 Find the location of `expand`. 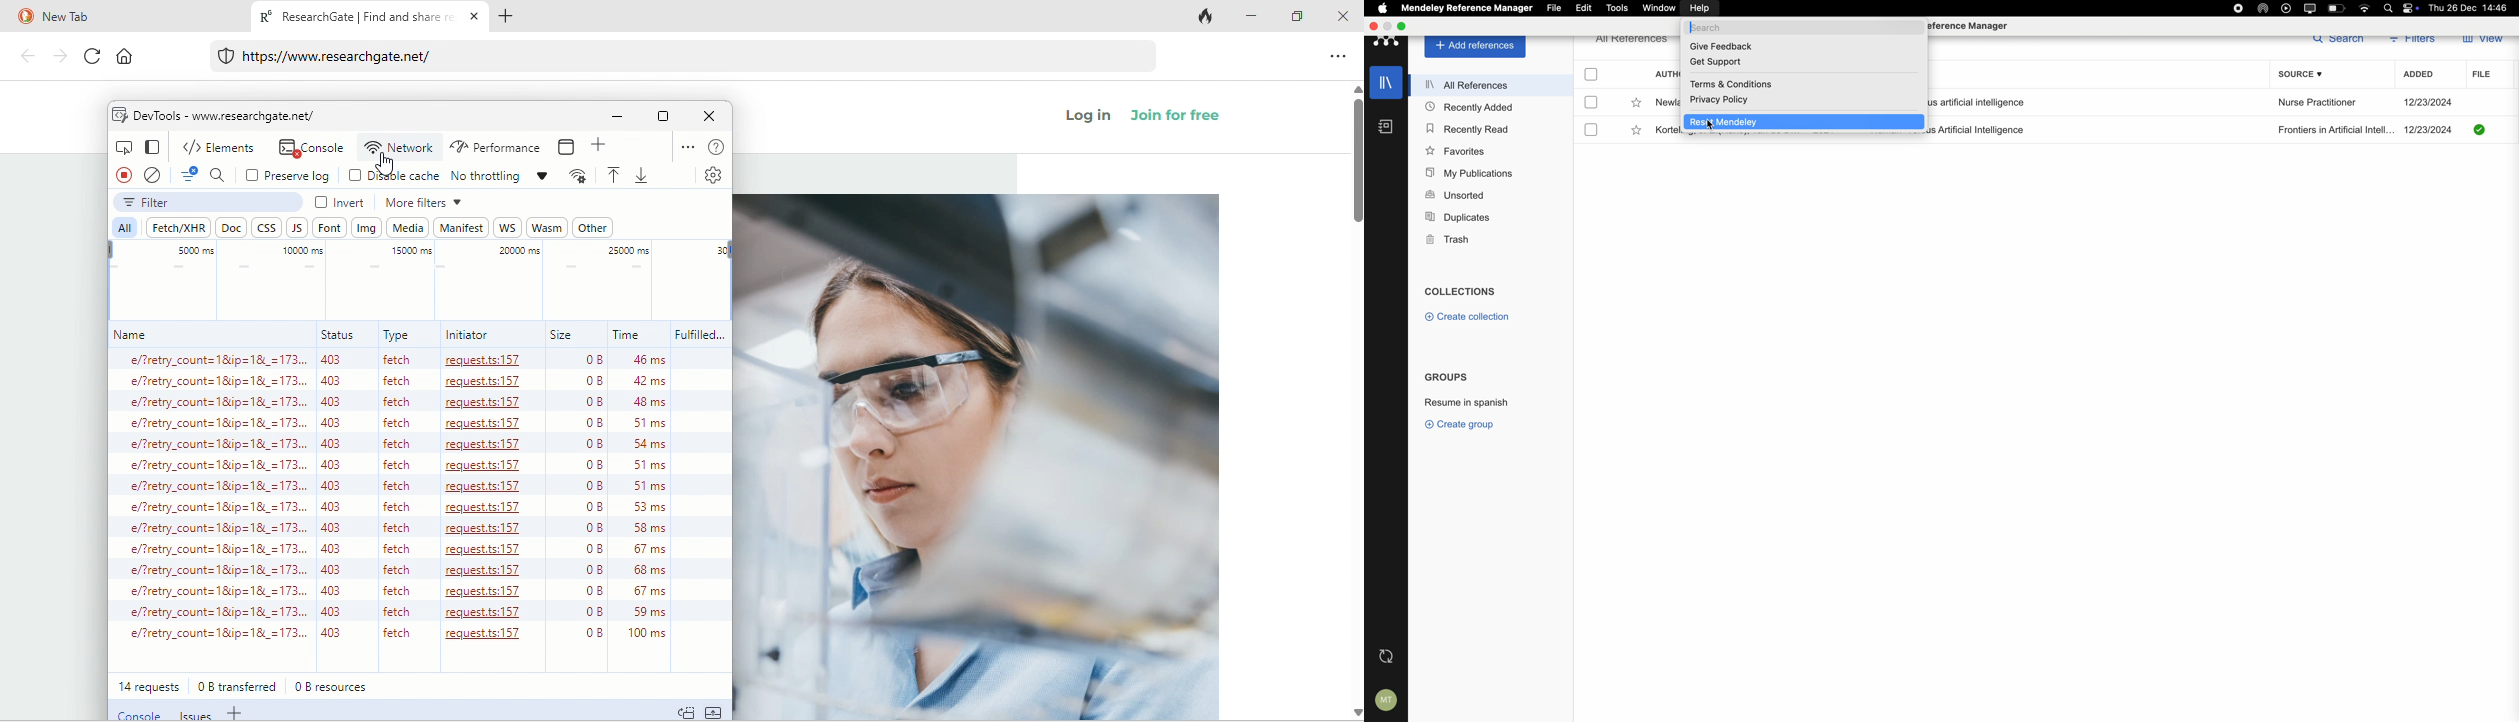

expand is located at coordinates (714, 711).